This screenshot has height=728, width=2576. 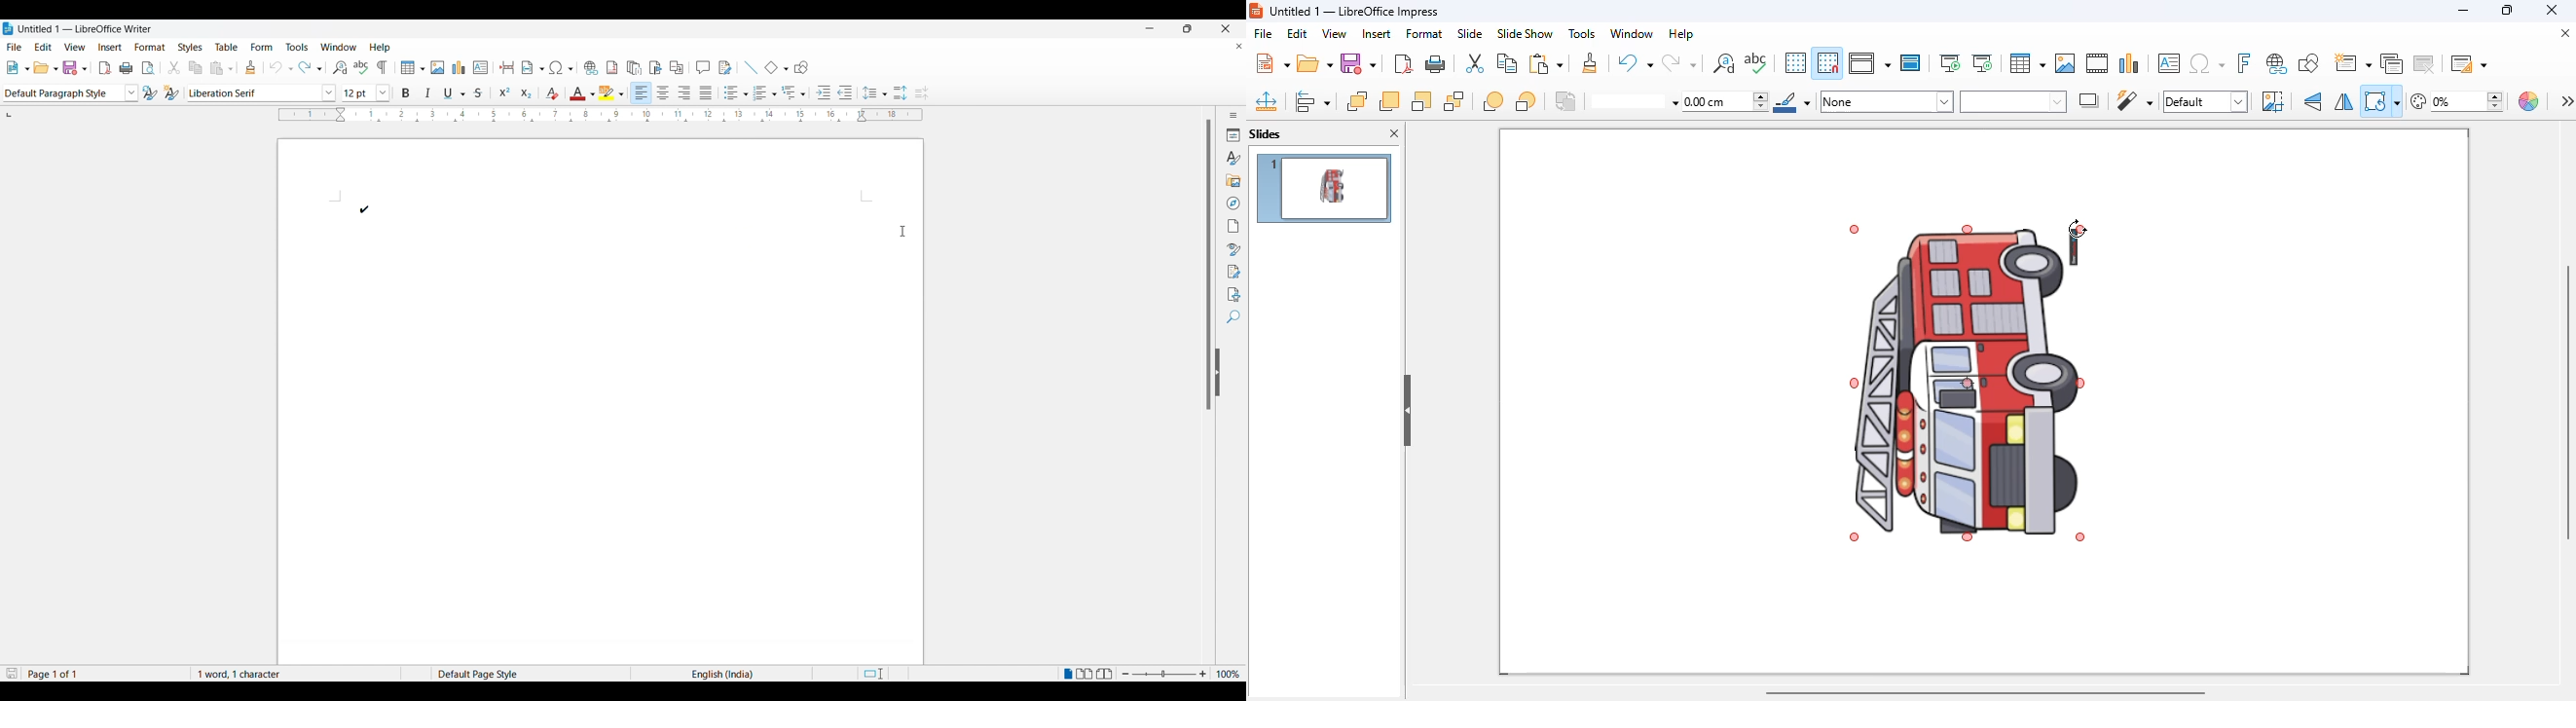 What do you see at coordinates (438, 68) in the screenshot?
I see `insert image` at bounding box center [438, 68].